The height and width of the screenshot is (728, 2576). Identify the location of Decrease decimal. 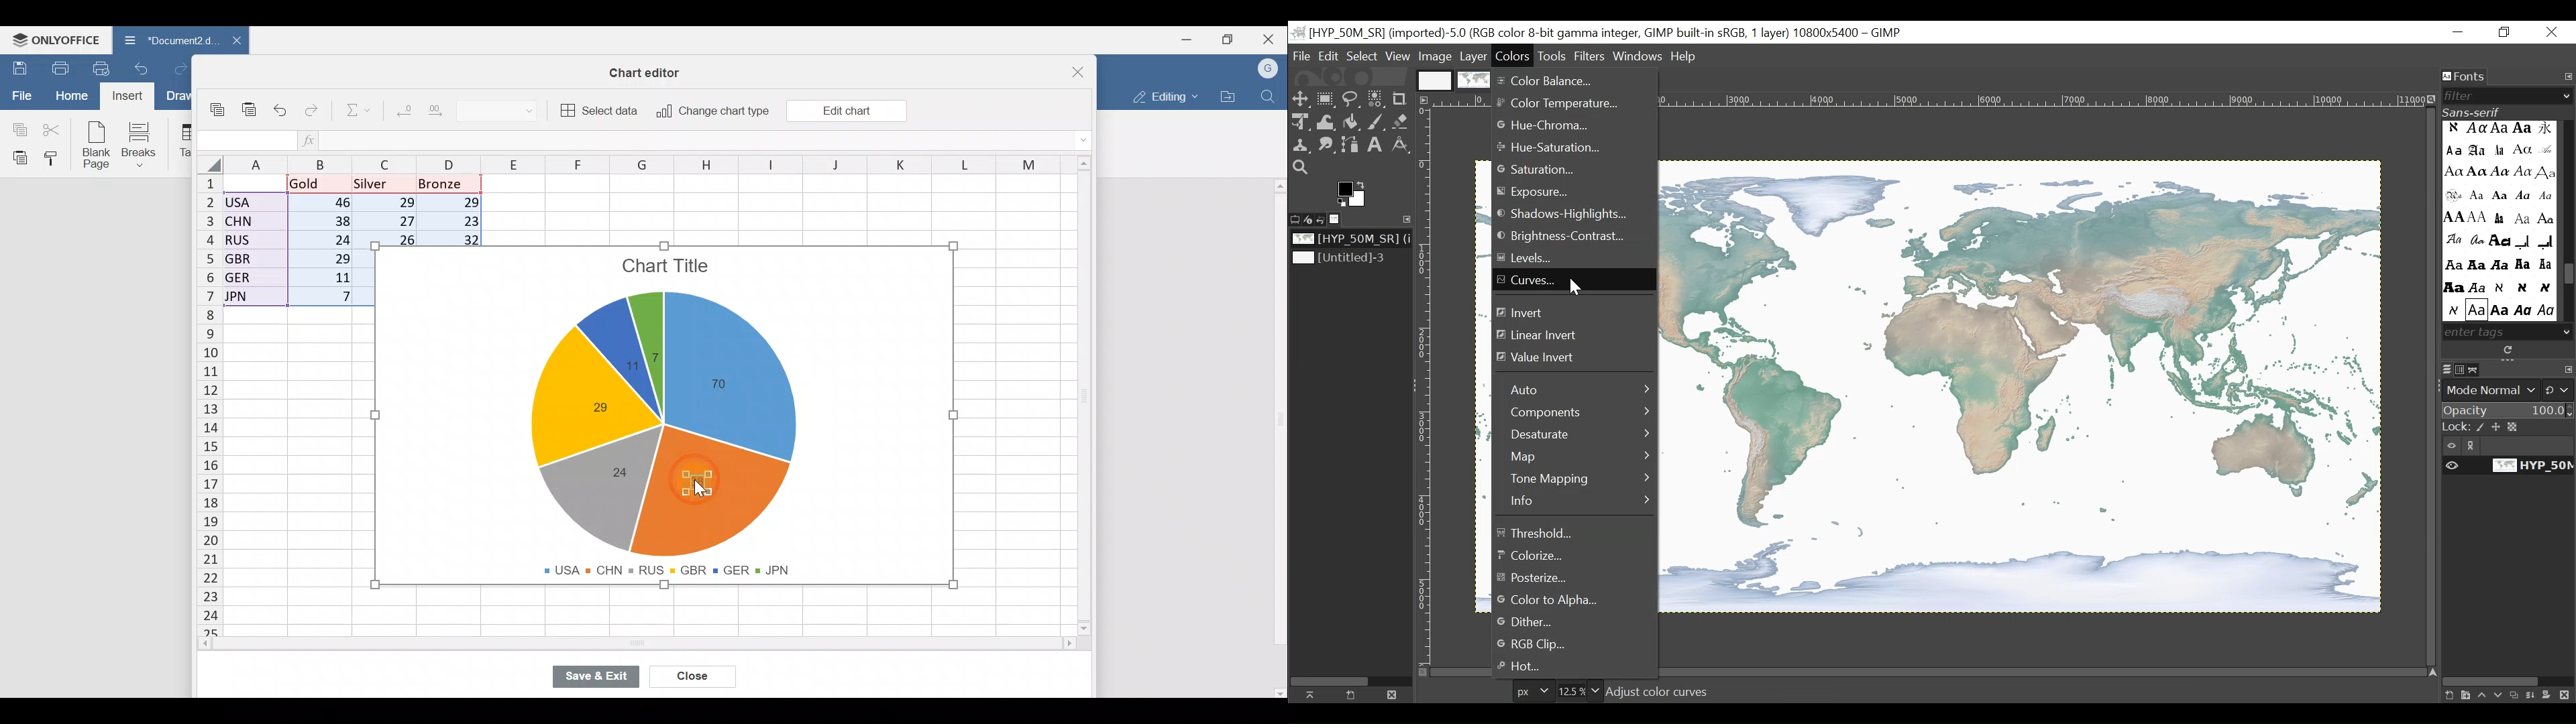
(403, 107).